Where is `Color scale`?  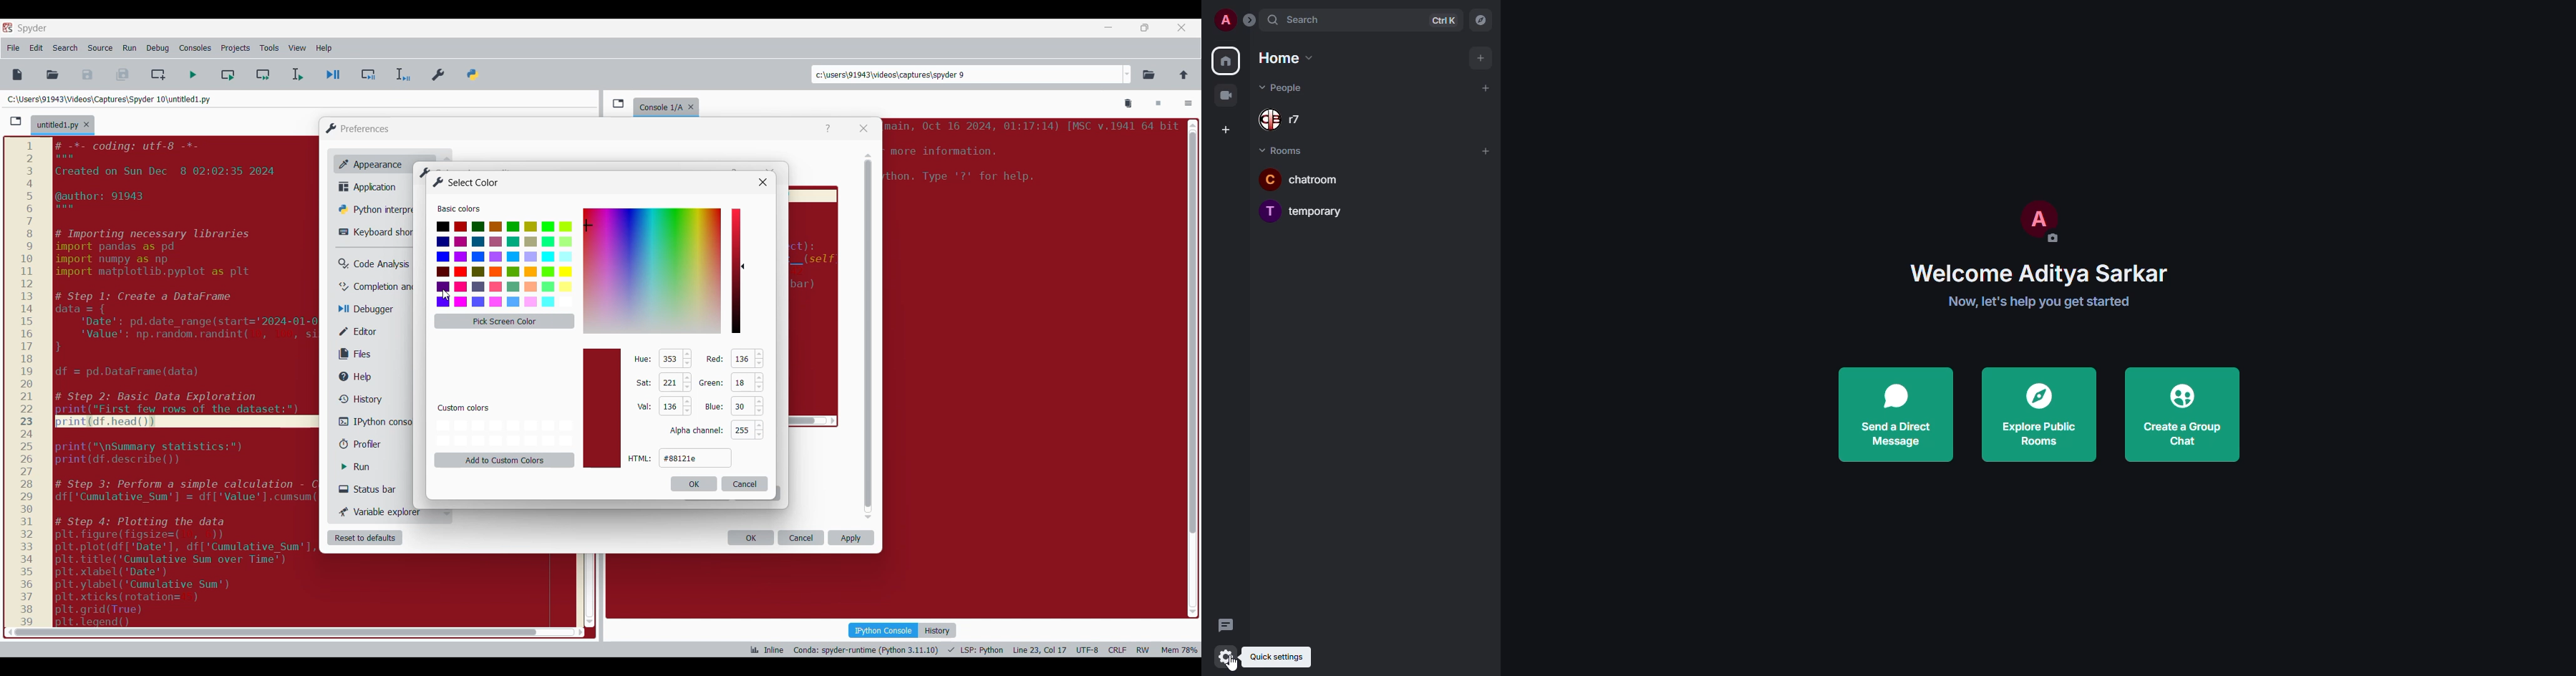
Color scale is located at coordinates (736, 271).